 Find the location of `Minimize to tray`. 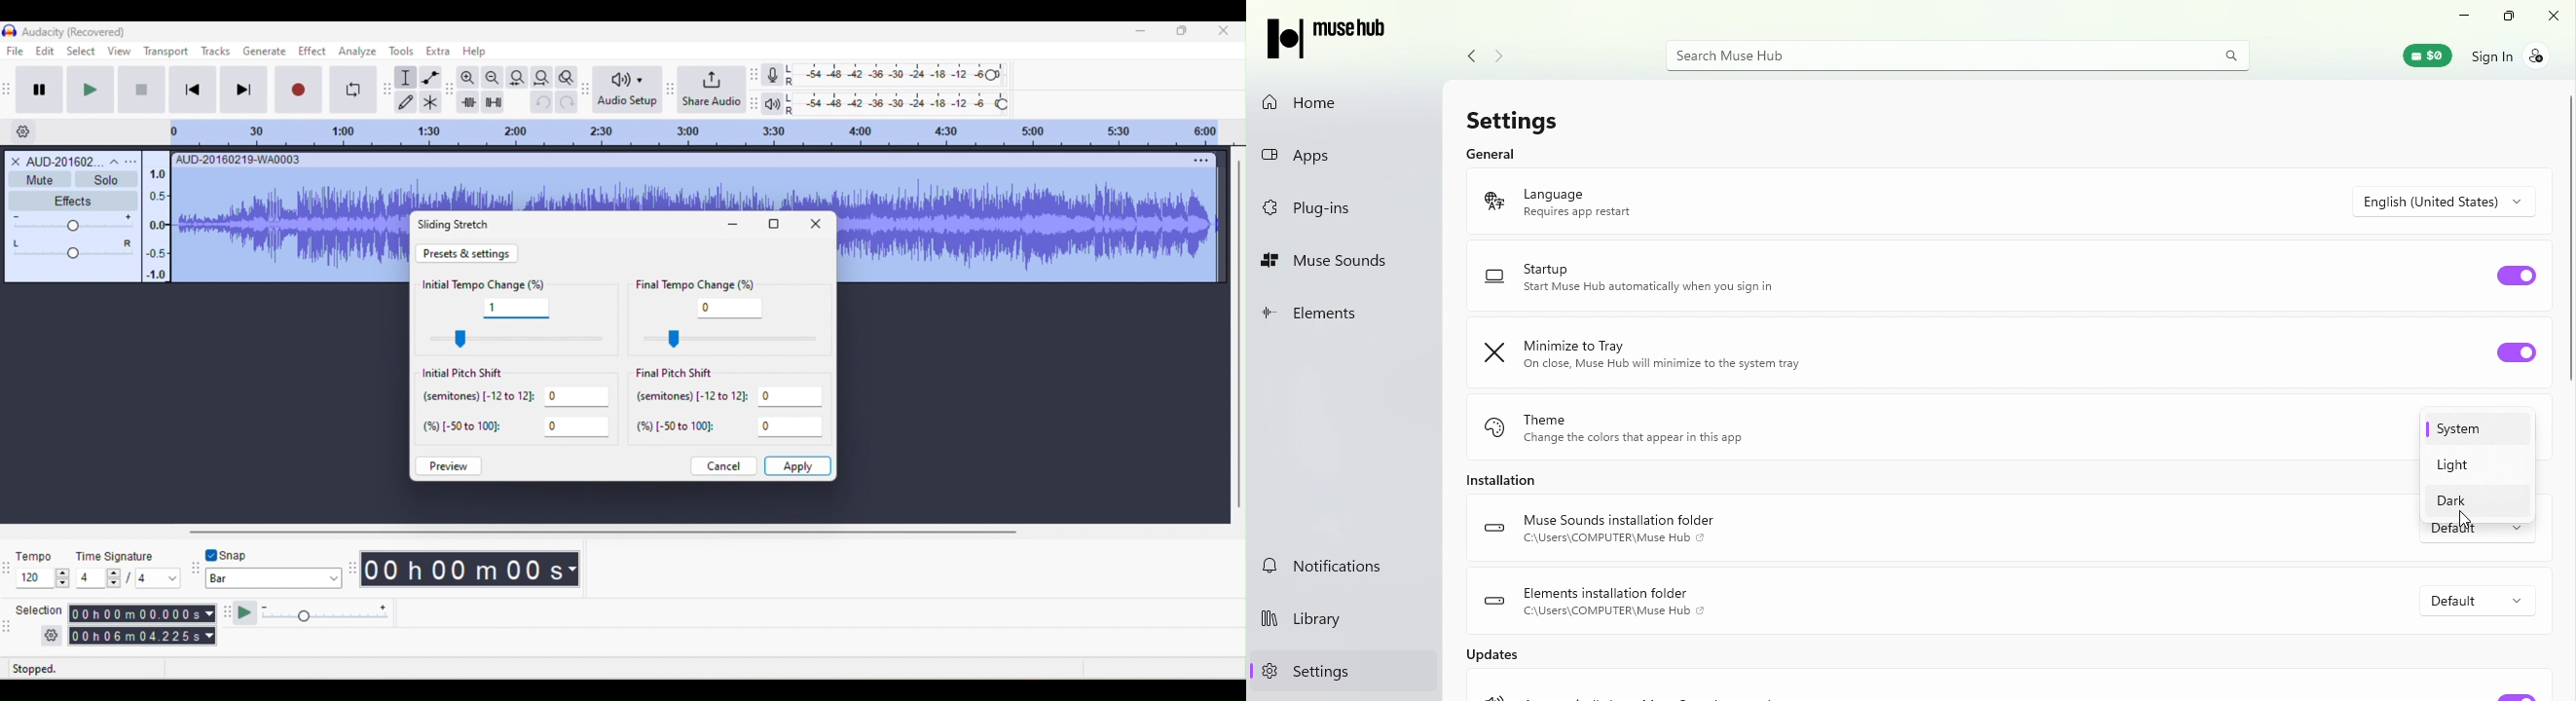

Minimize to tray is located at coordinates (1681, 355).